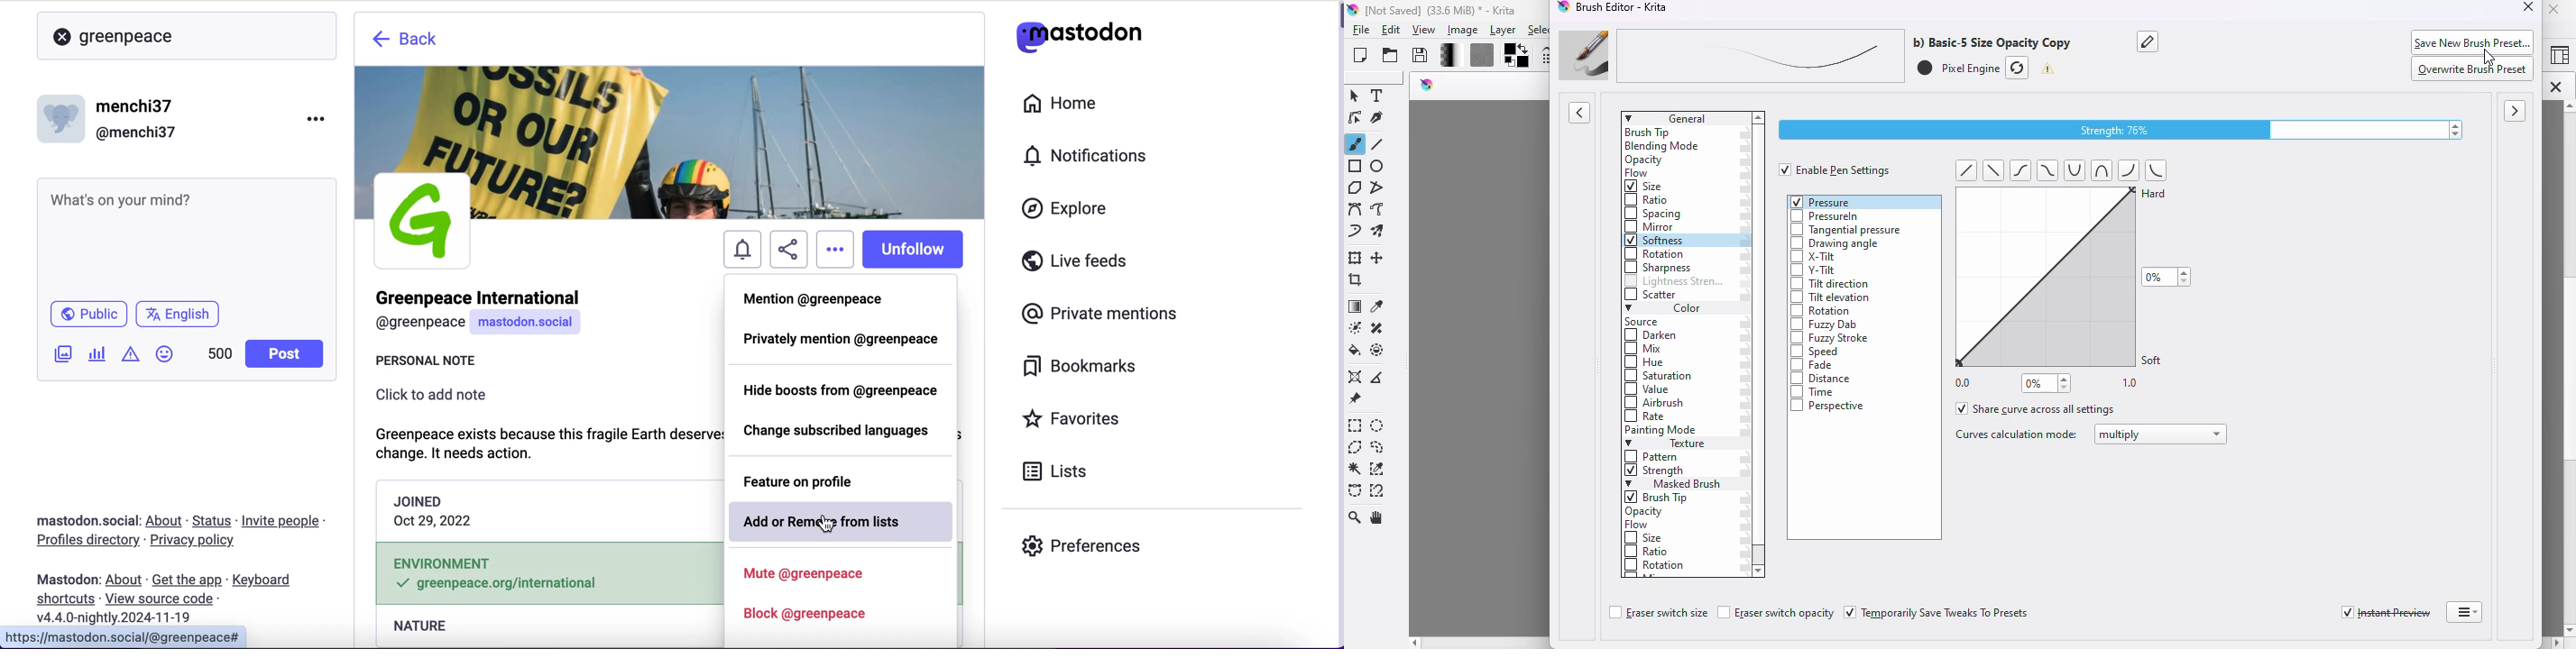 This screenshot has width=2576, height=672. What do you see at coordinates (1379, 518) in the screenshot?
I see `pan tool` at bounding box center [1379, 518].